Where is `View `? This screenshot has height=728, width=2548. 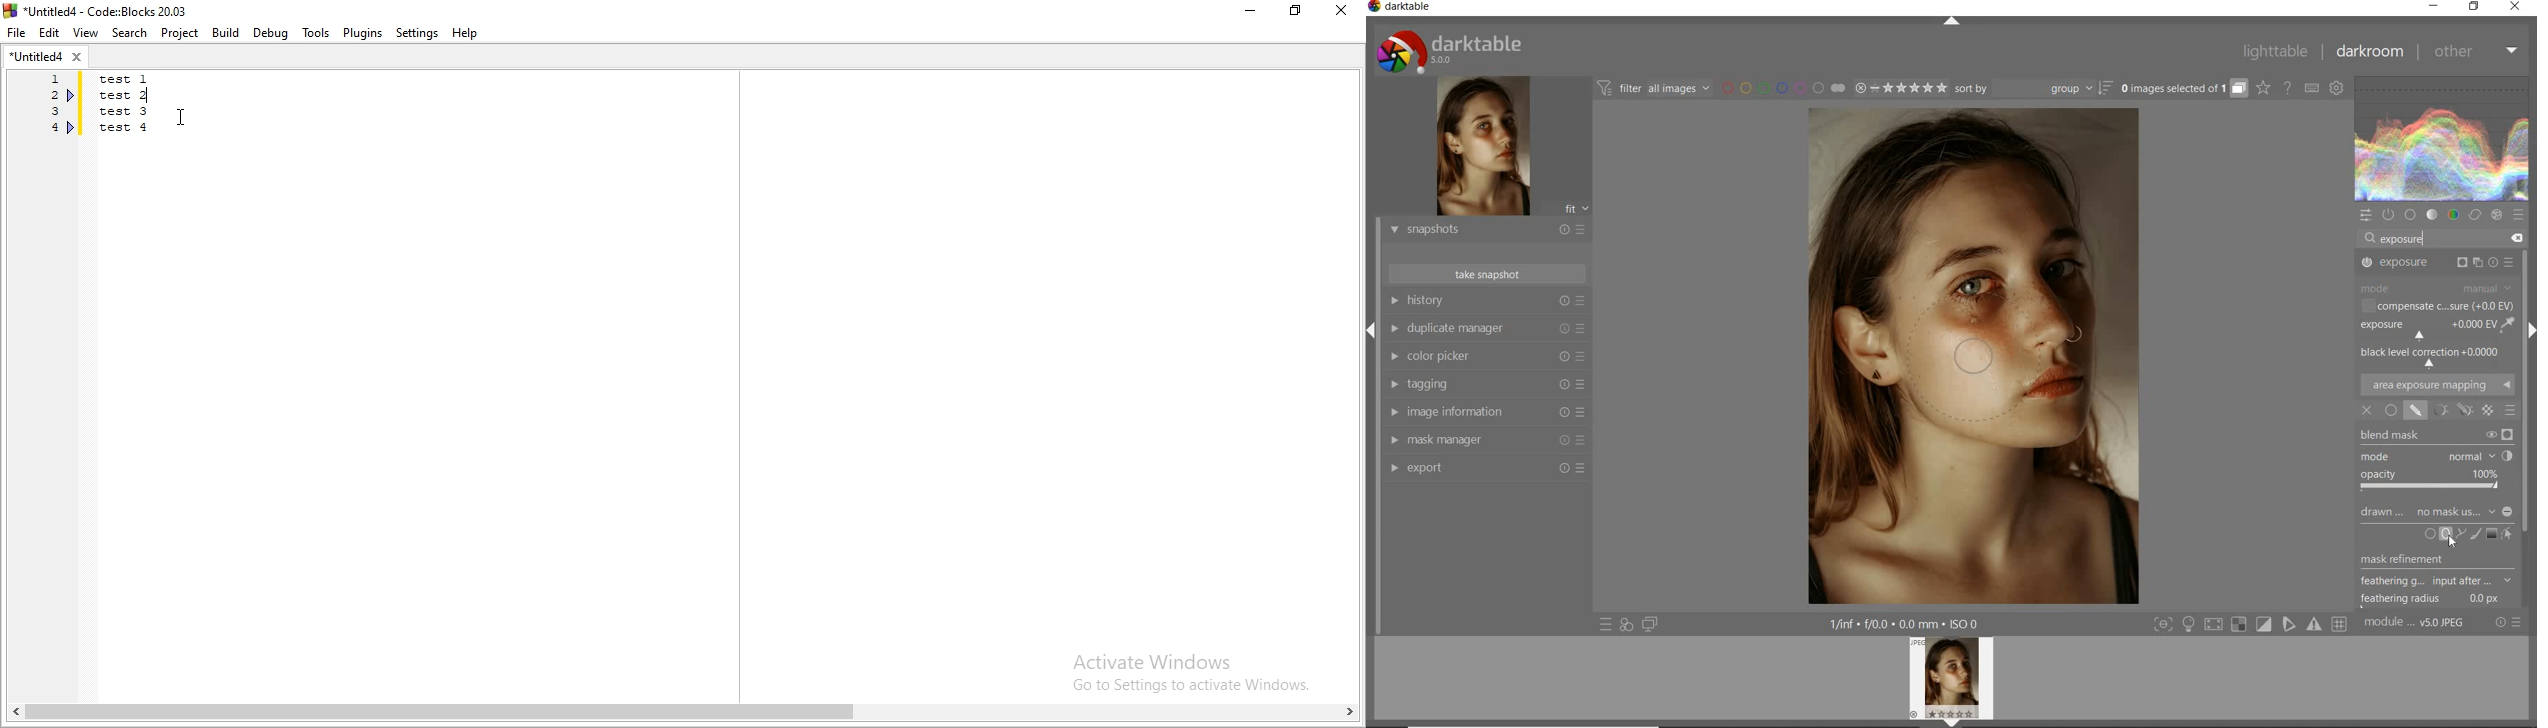
View  is located at coordinates (83, 33).